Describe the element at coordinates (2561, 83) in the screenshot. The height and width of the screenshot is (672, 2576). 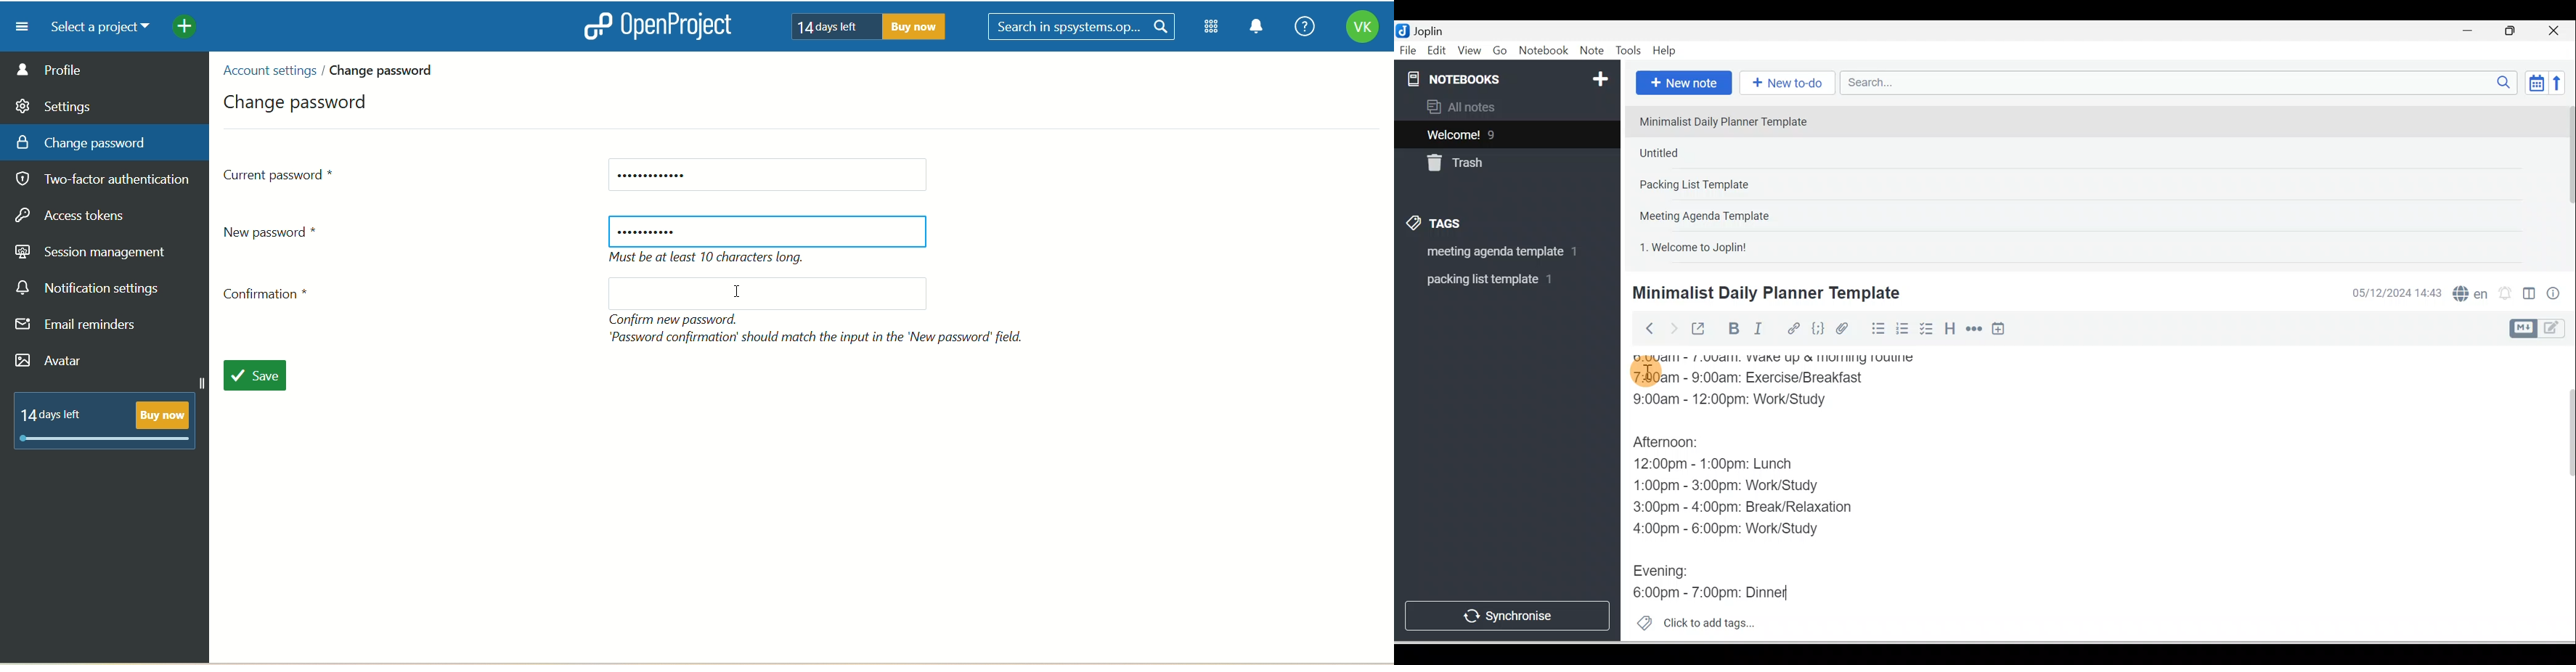
I see `Reverse sort` at that location.